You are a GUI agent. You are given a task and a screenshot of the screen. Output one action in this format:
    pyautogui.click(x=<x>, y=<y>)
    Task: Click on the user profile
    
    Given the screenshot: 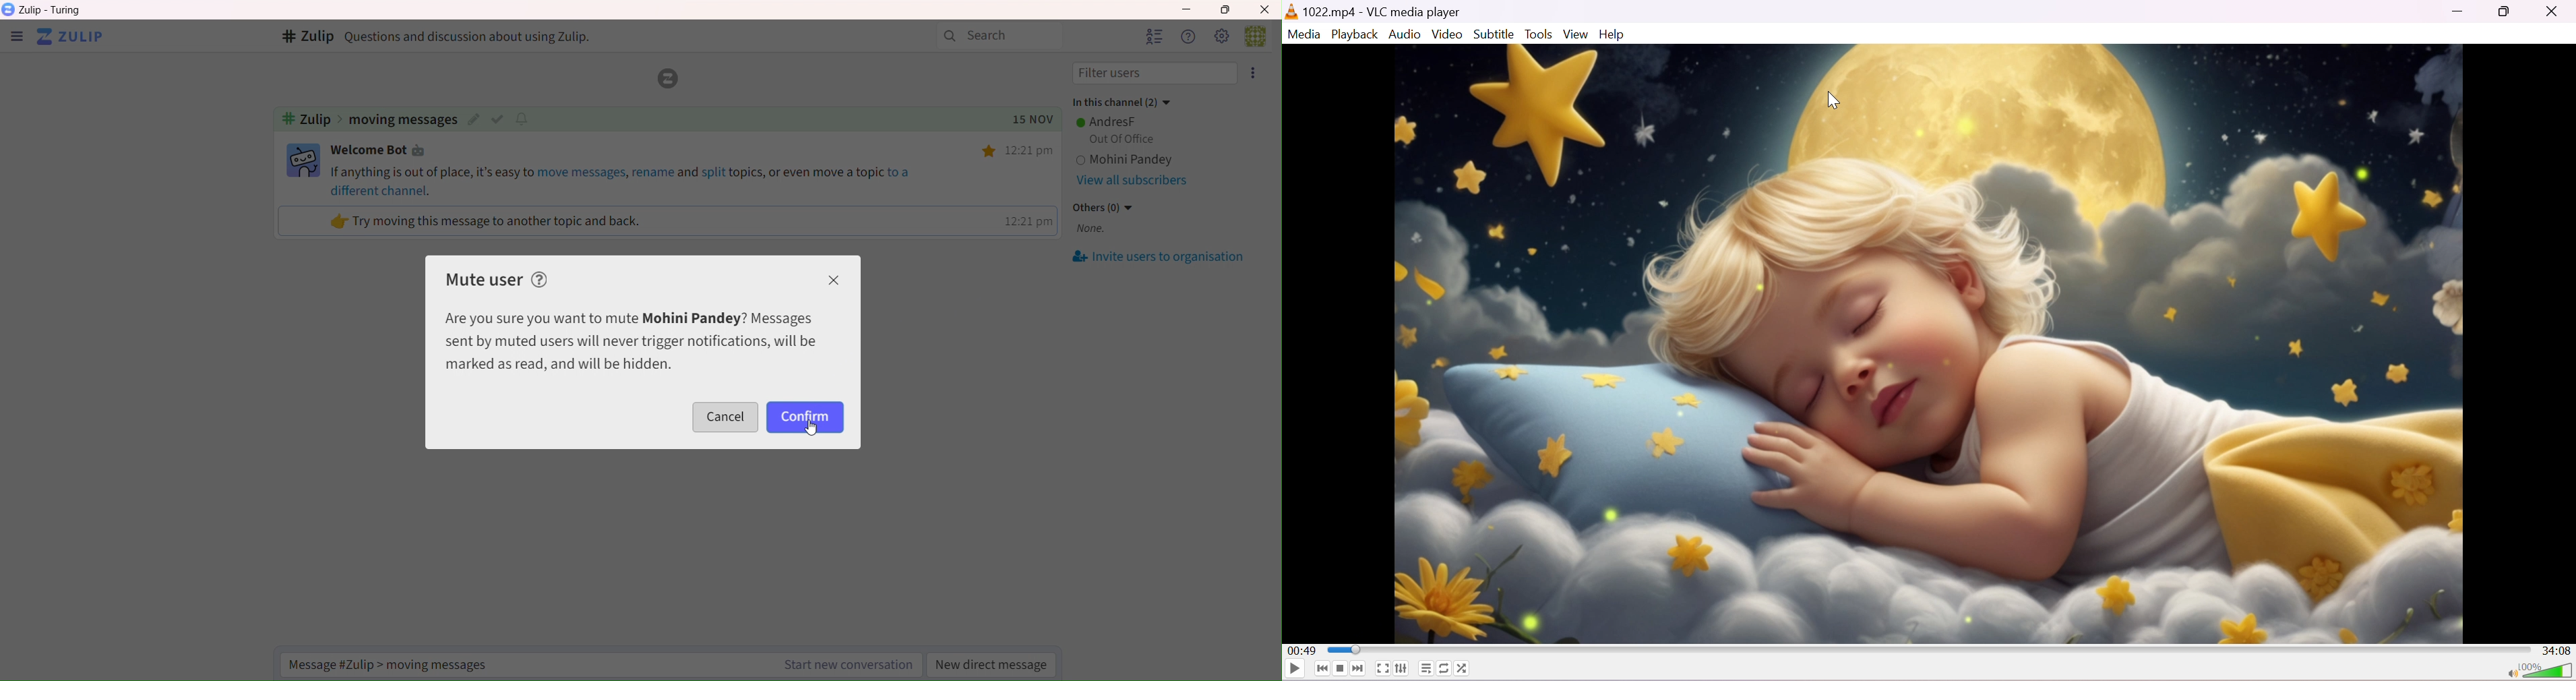 What is the action you would take?
    pyautogui.click(x=304, y=160)
    